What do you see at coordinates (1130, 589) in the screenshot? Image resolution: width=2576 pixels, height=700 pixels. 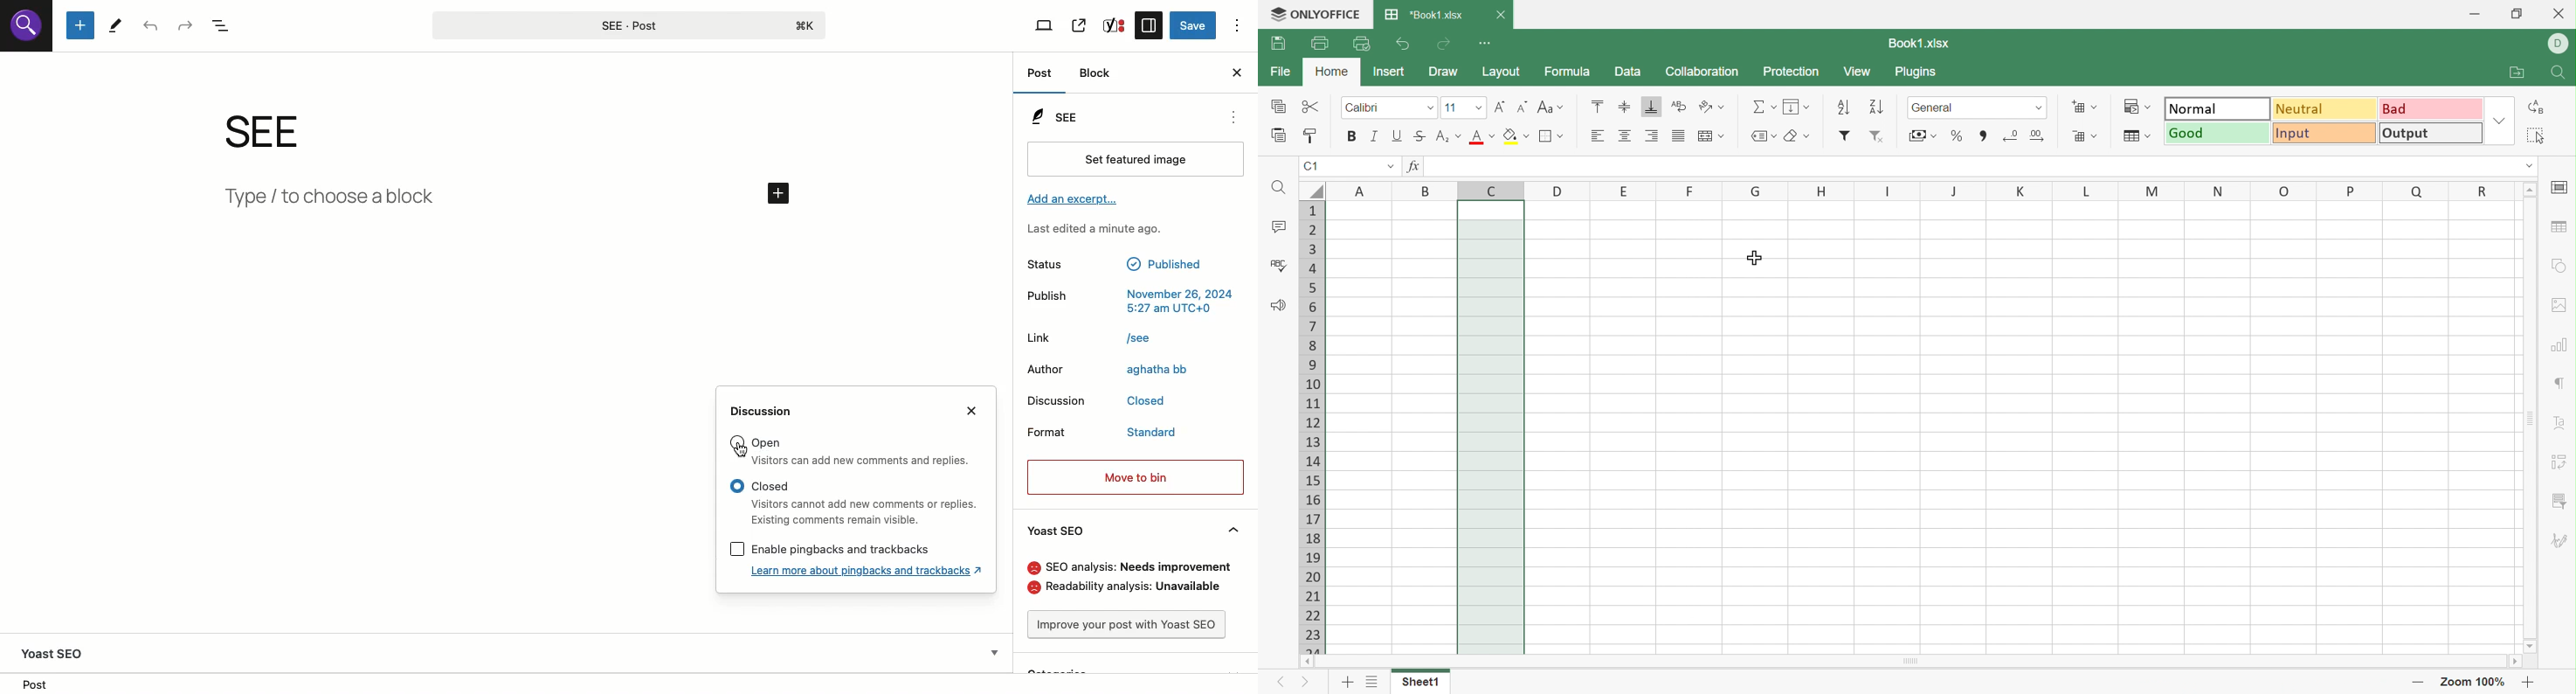 I see `Readability analysis: unavailable` at bounding box center [1130, 589].